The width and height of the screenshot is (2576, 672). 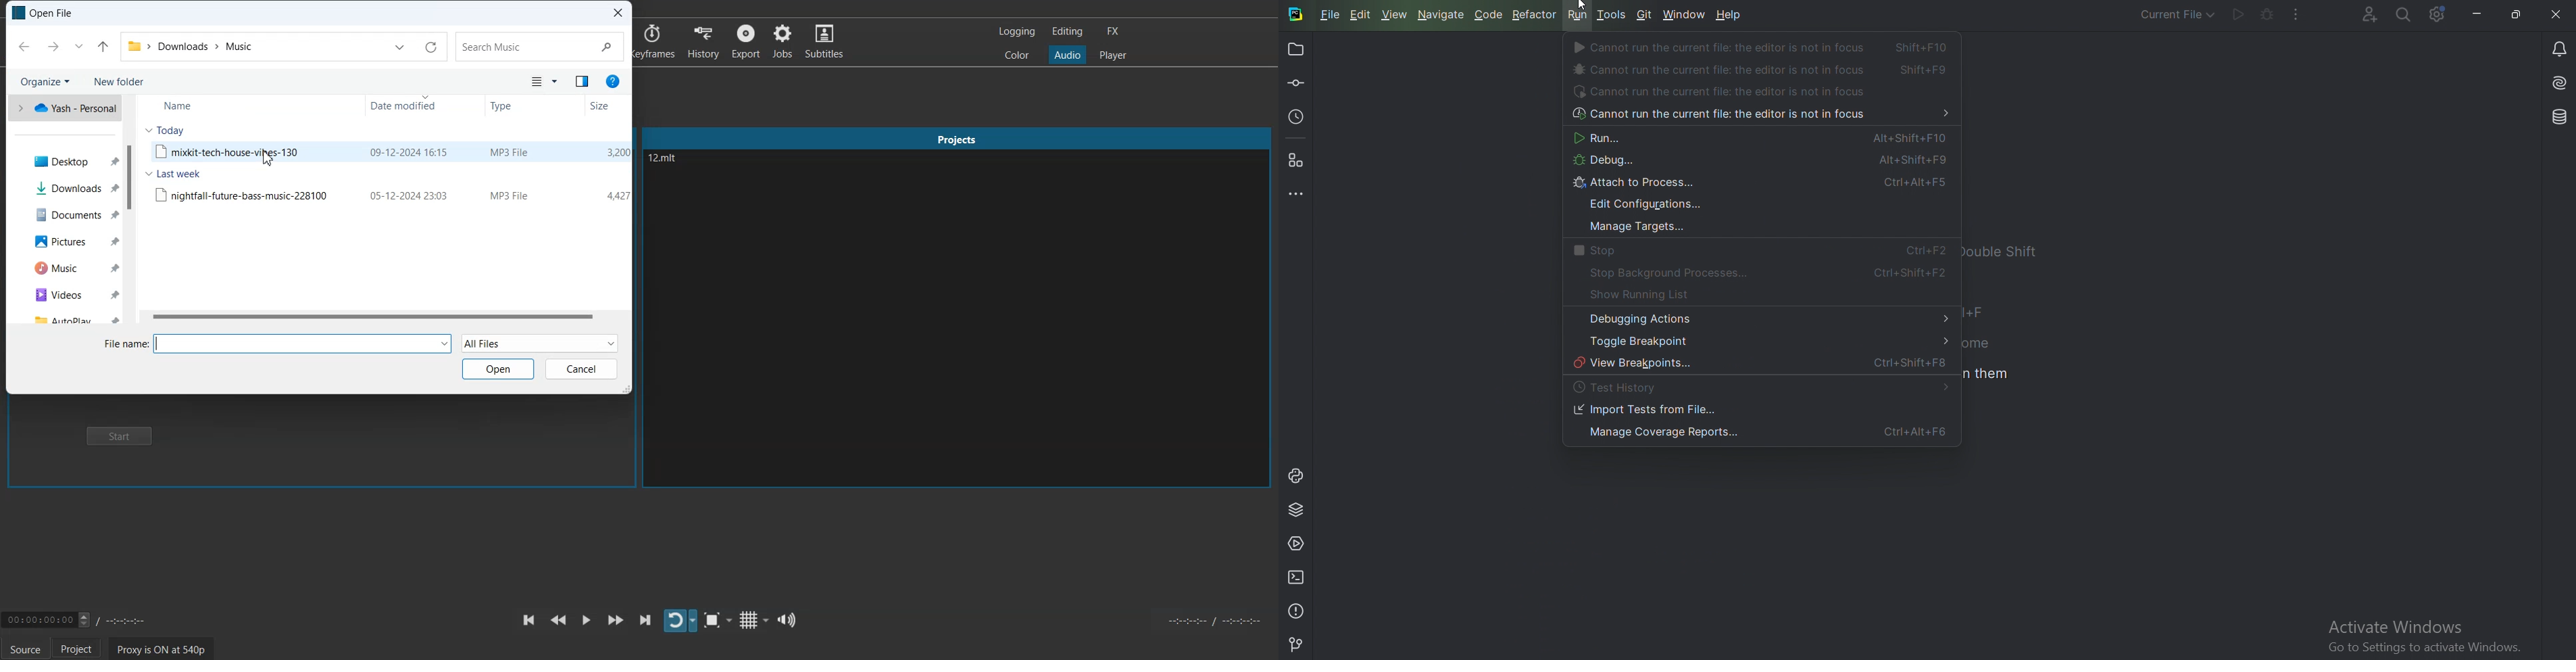 What do you see at coordinates (616, 620) in the screenshot?
I see `Play Quickly Forwards` at bounding box center [616, 620].